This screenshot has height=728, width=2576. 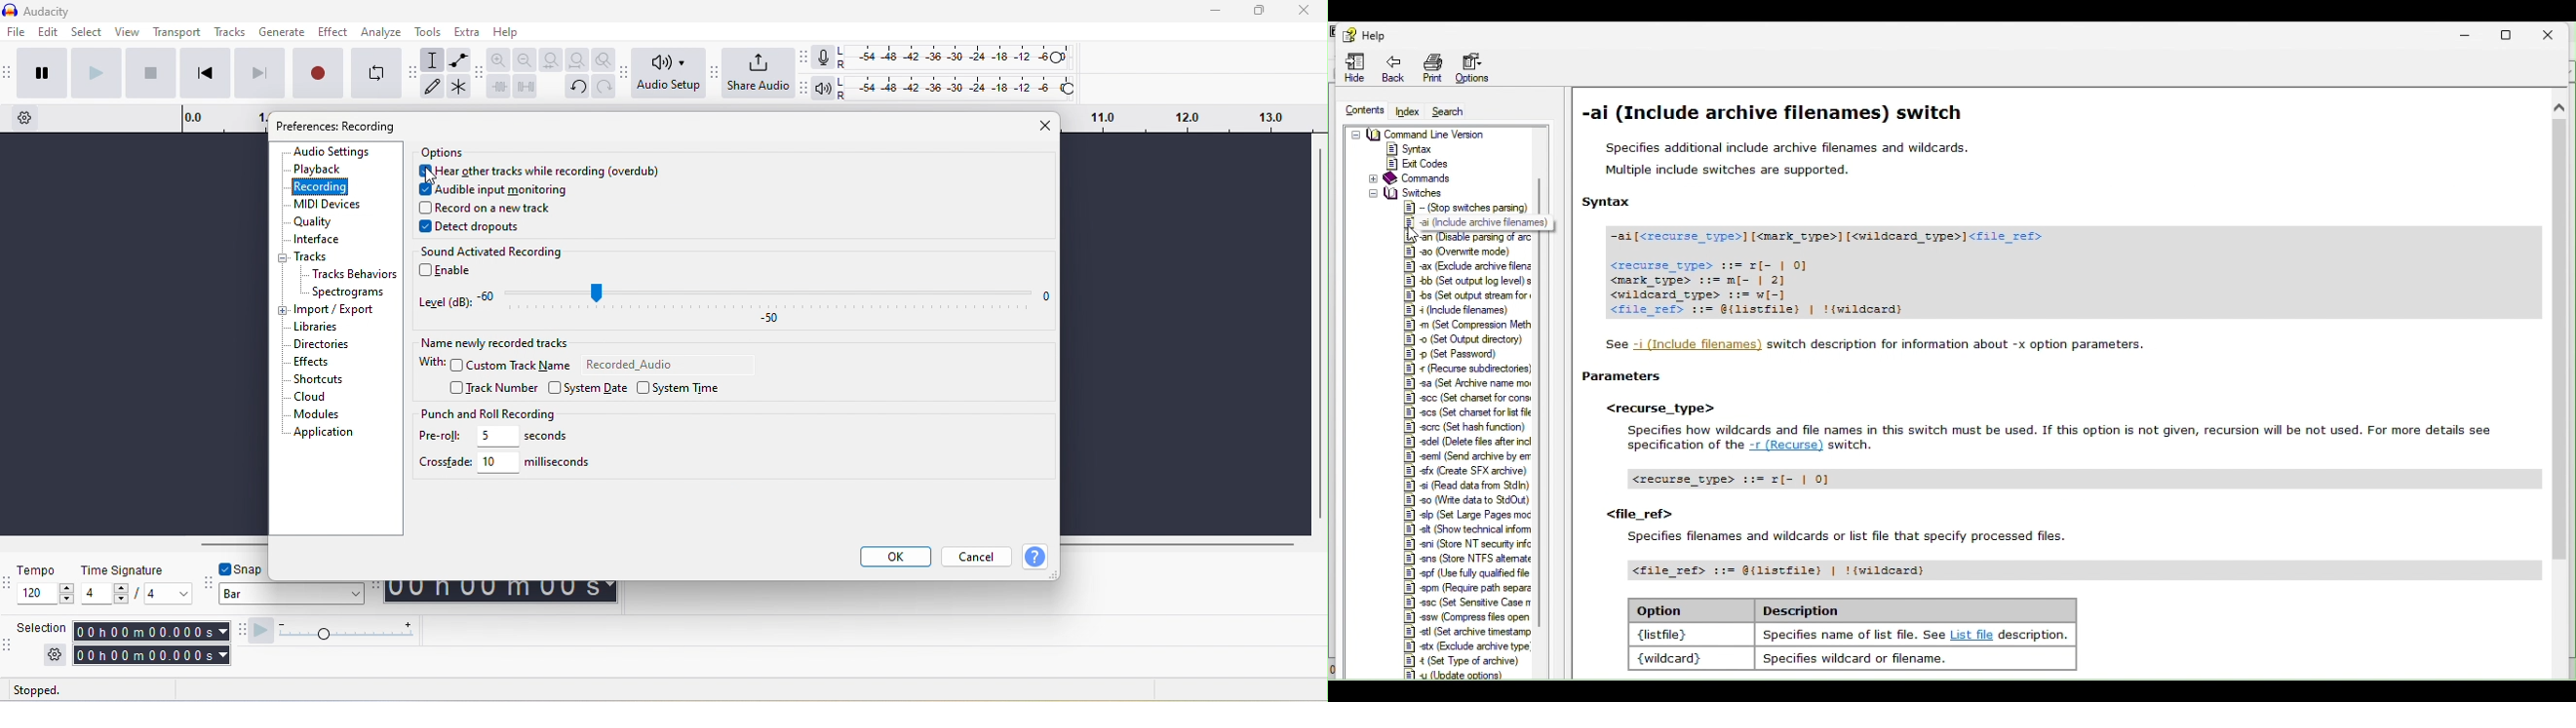 What do you see at coordinates (1457, 309) in the screenshot?
I see `Include filenames` at bounding box center [1457, 309].